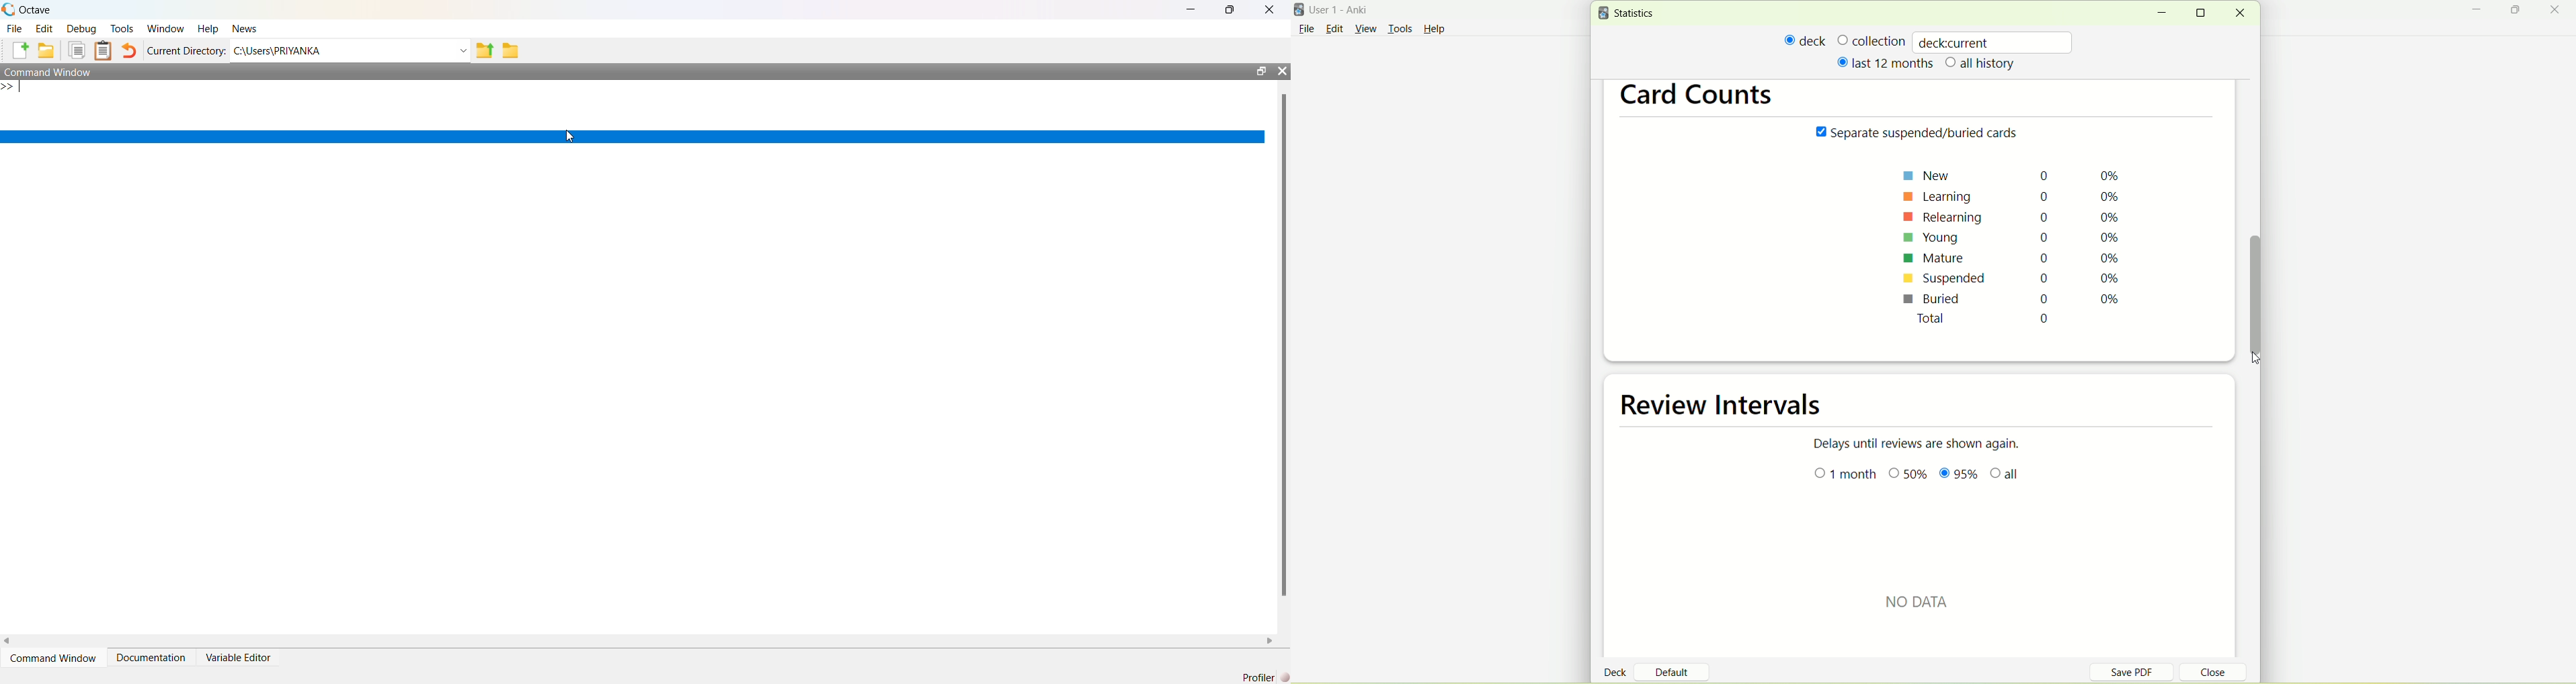  I want to click on Separate suspended/buried cards, so click(1920, 134).